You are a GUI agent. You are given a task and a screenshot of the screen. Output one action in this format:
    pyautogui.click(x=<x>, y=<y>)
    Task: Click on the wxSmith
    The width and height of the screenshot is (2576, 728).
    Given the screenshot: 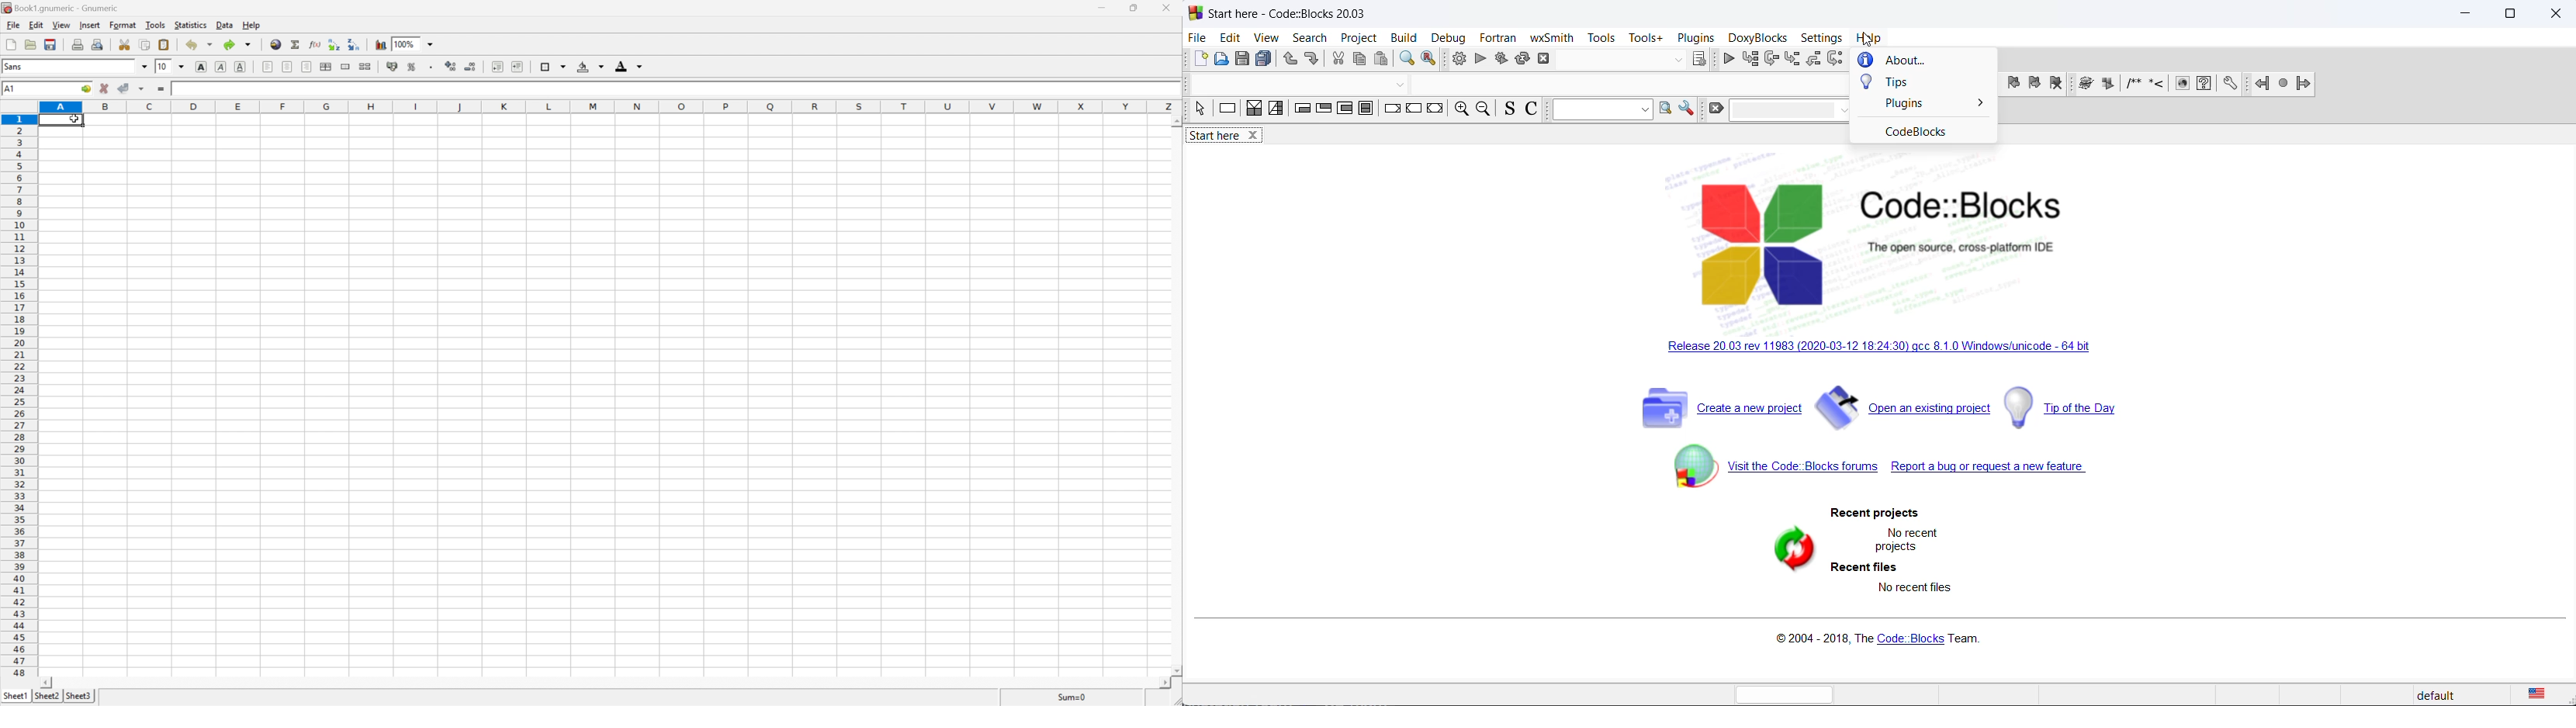 What is the action you would take?
    pyautogui.click(x=1548, y=38)
    